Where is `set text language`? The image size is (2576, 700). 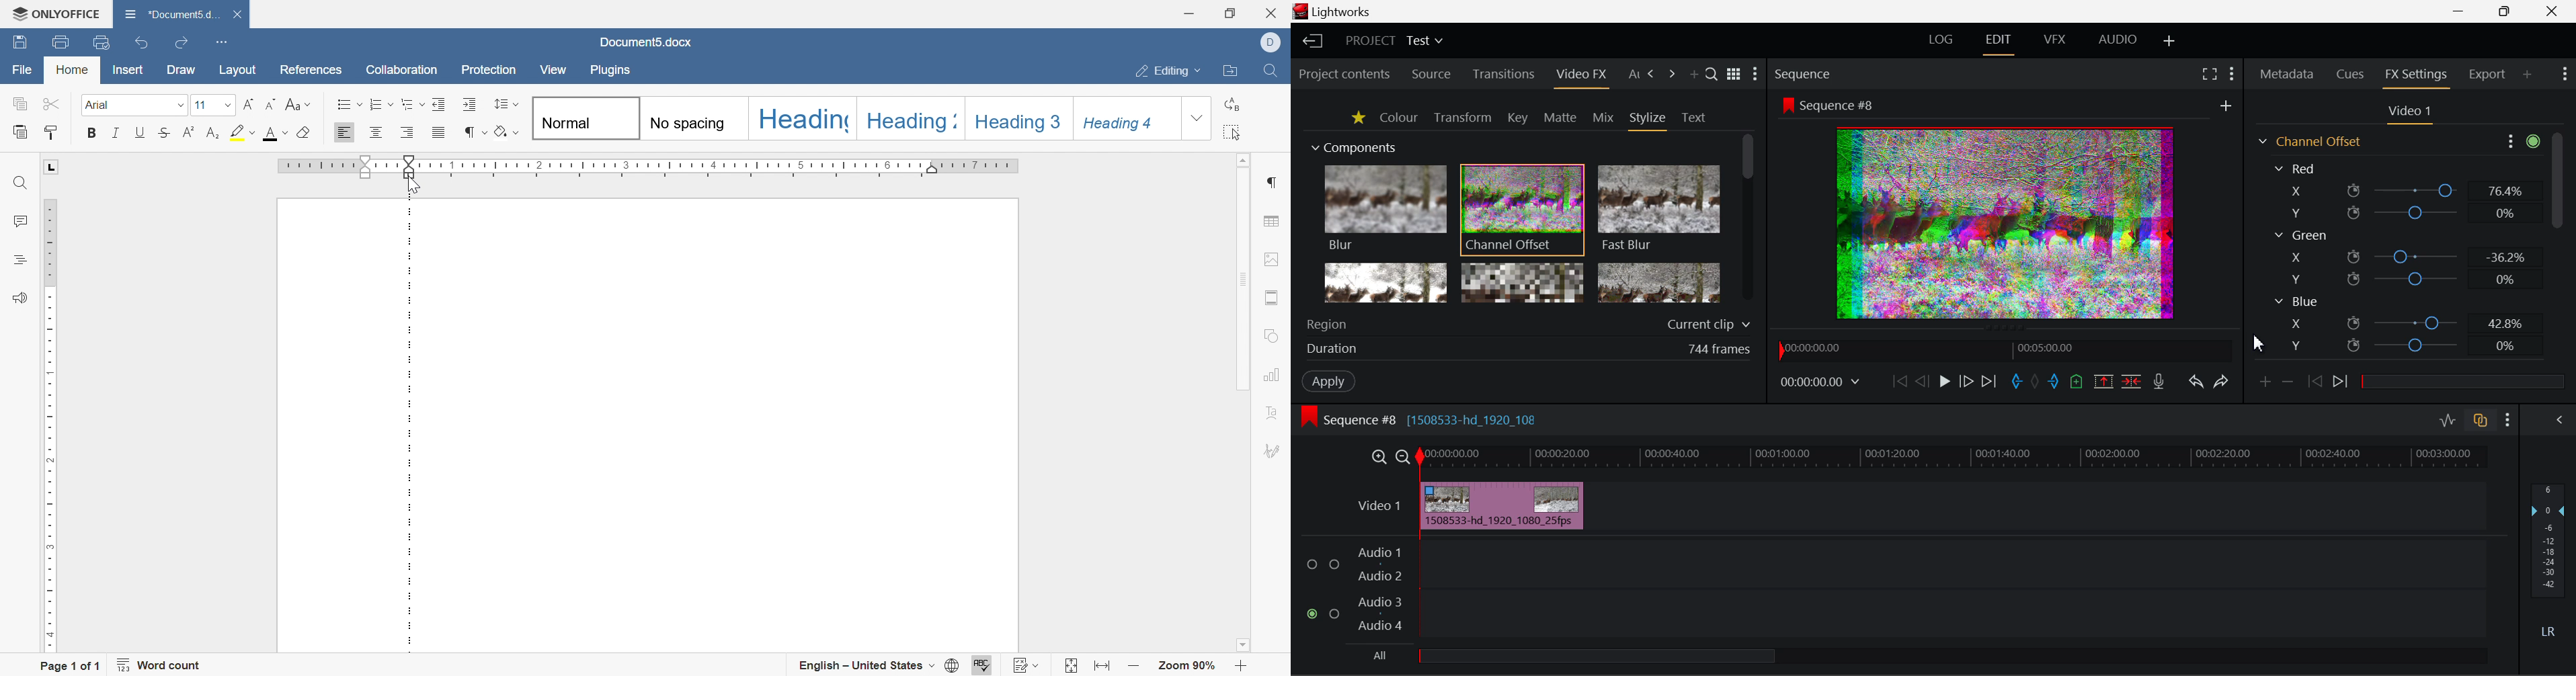 set text language is located at coordinates (868, 664).